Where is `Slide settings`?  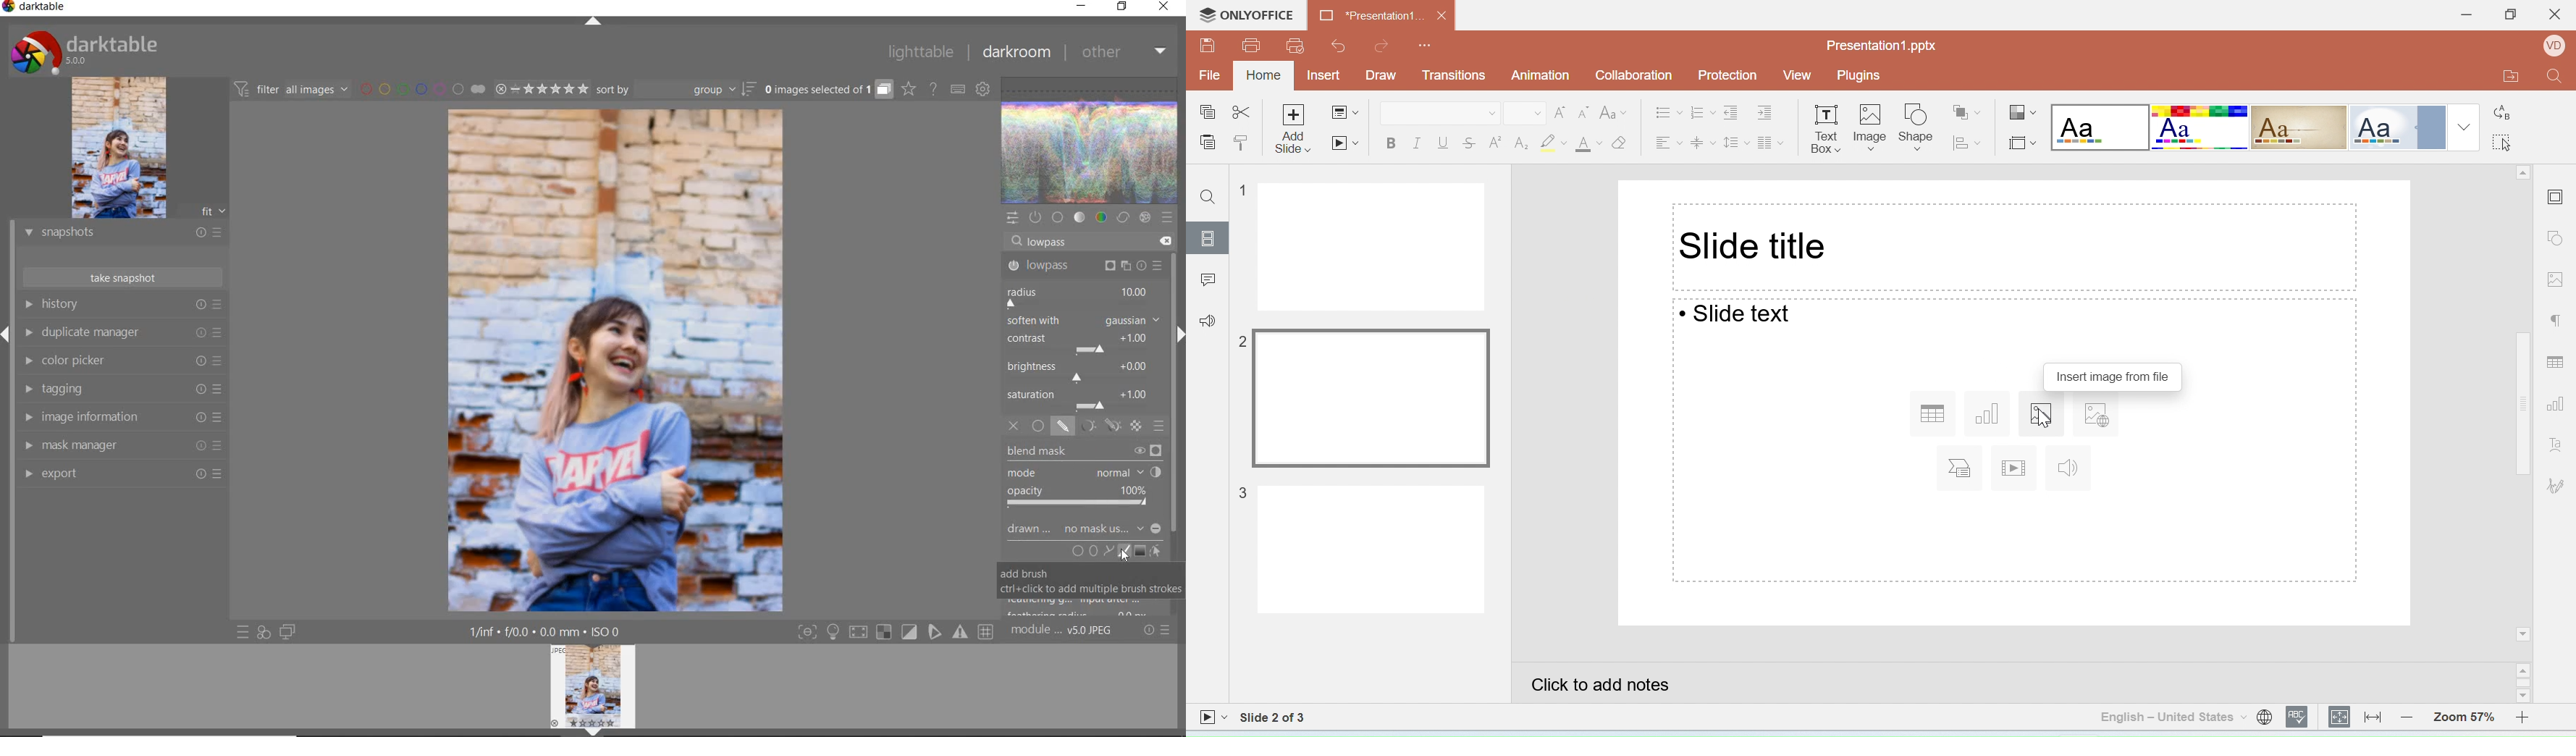
Slide settings is located at coordinates (2557, 195).